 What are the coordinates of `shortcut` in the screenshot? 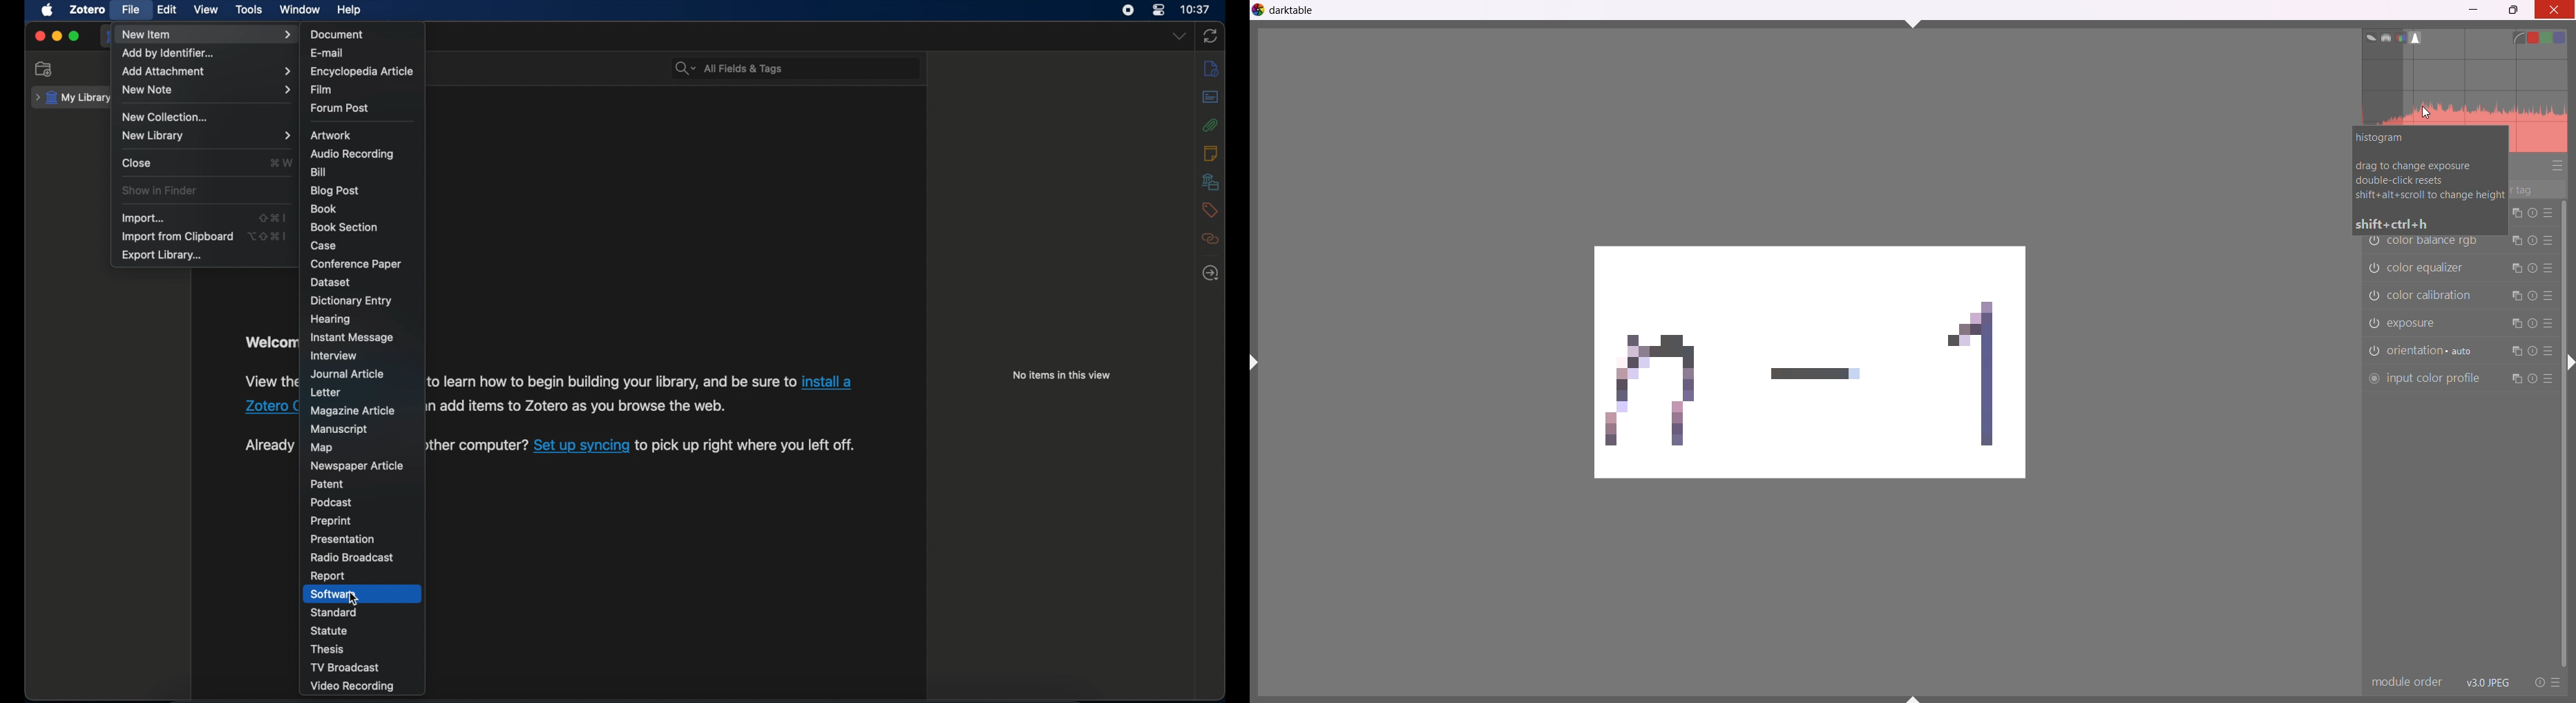 It's located at (268, 237).